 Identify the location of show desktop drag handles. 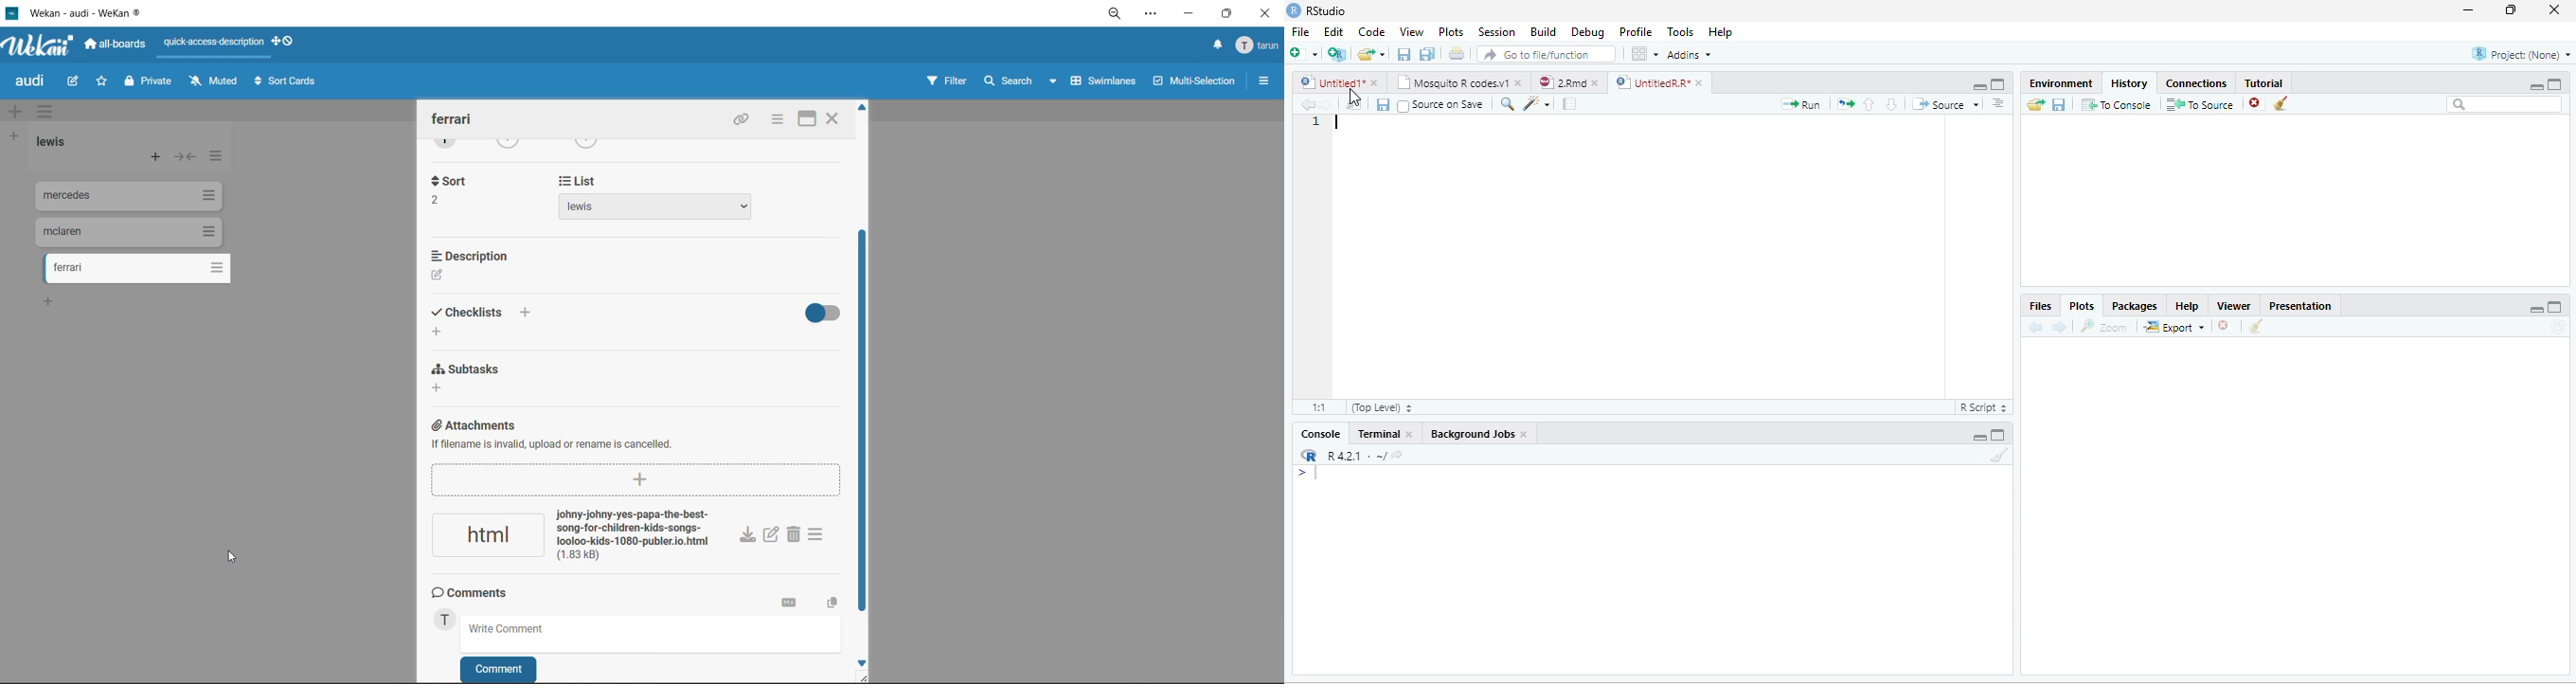
(285, 43).